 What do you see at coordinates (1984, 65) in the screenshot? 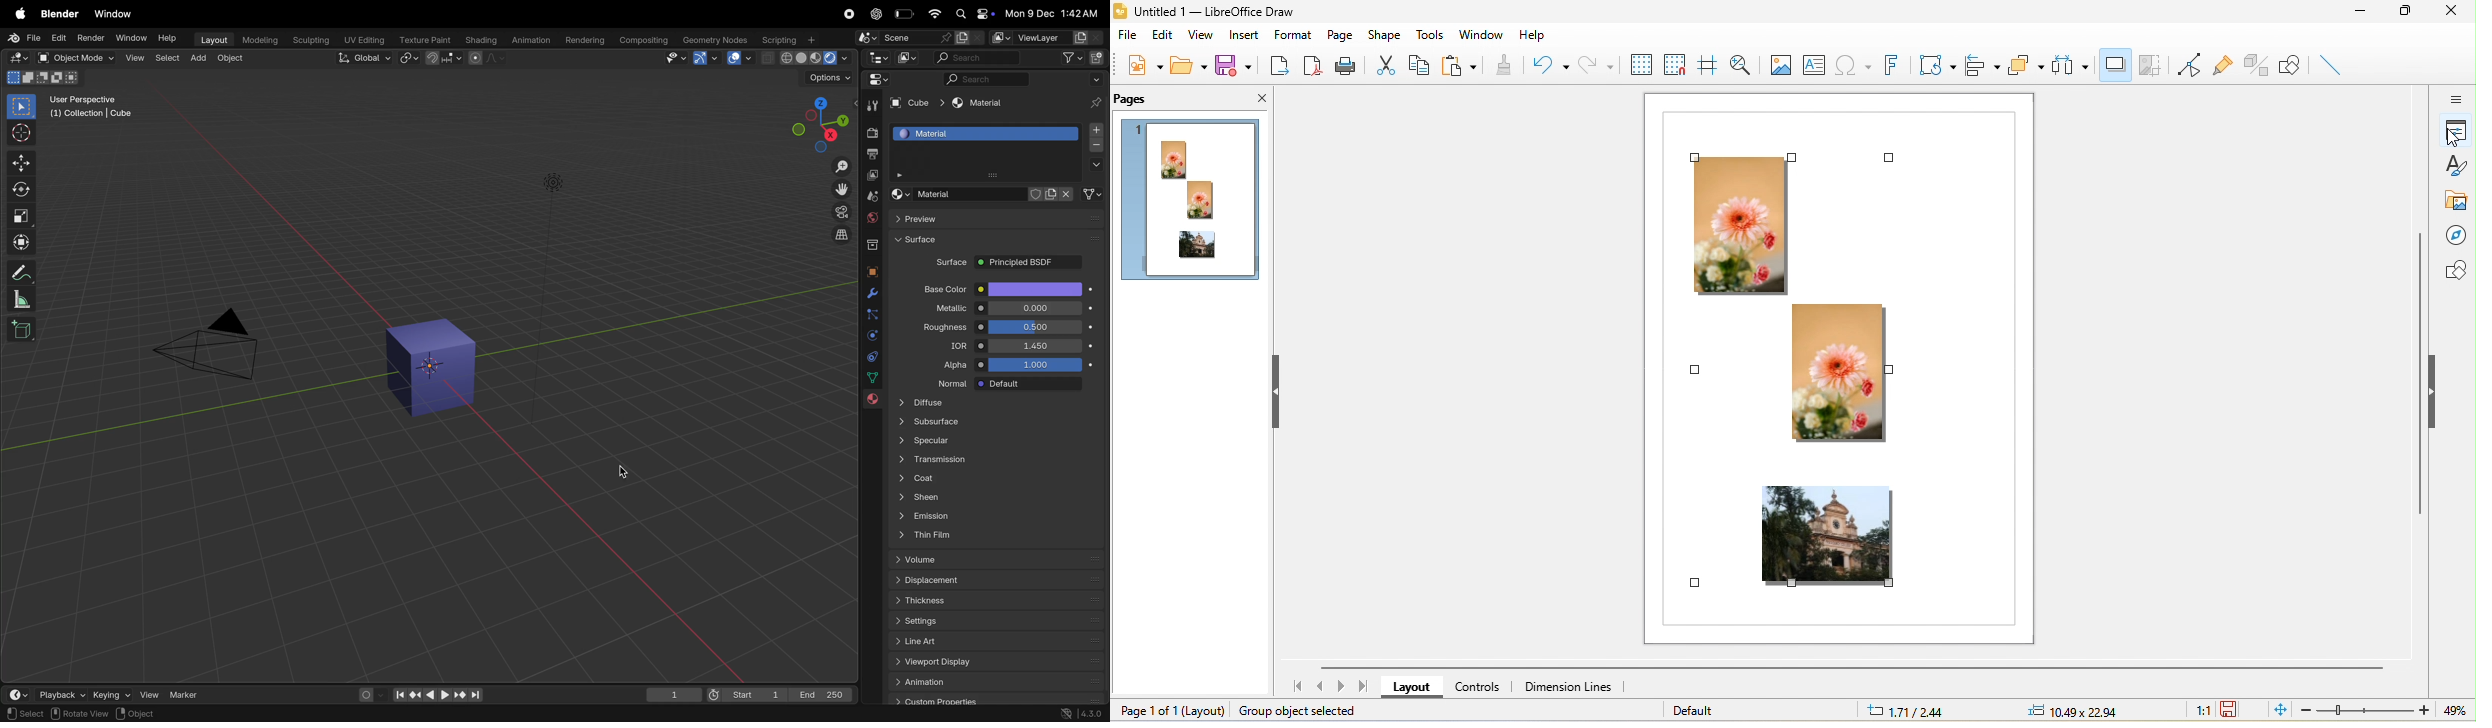
I see `align object` at bounding box center [1984, 65].